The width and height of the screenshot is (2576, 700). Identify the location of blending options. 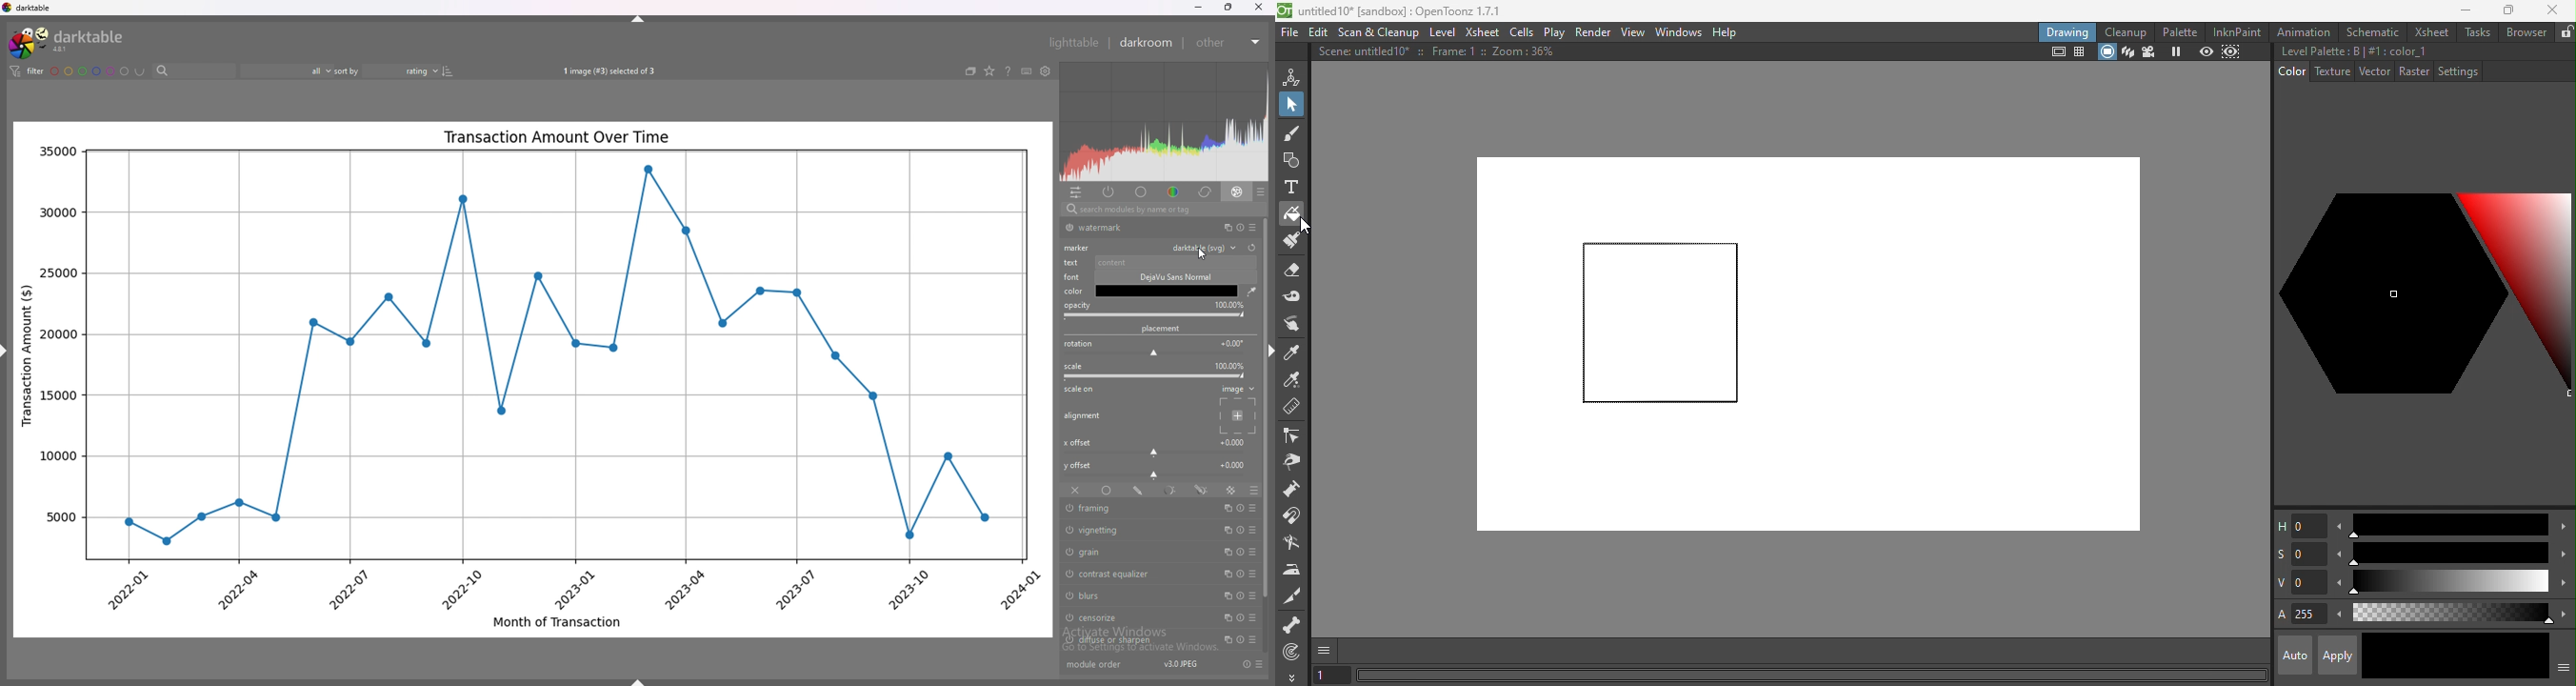
(1253, 490).